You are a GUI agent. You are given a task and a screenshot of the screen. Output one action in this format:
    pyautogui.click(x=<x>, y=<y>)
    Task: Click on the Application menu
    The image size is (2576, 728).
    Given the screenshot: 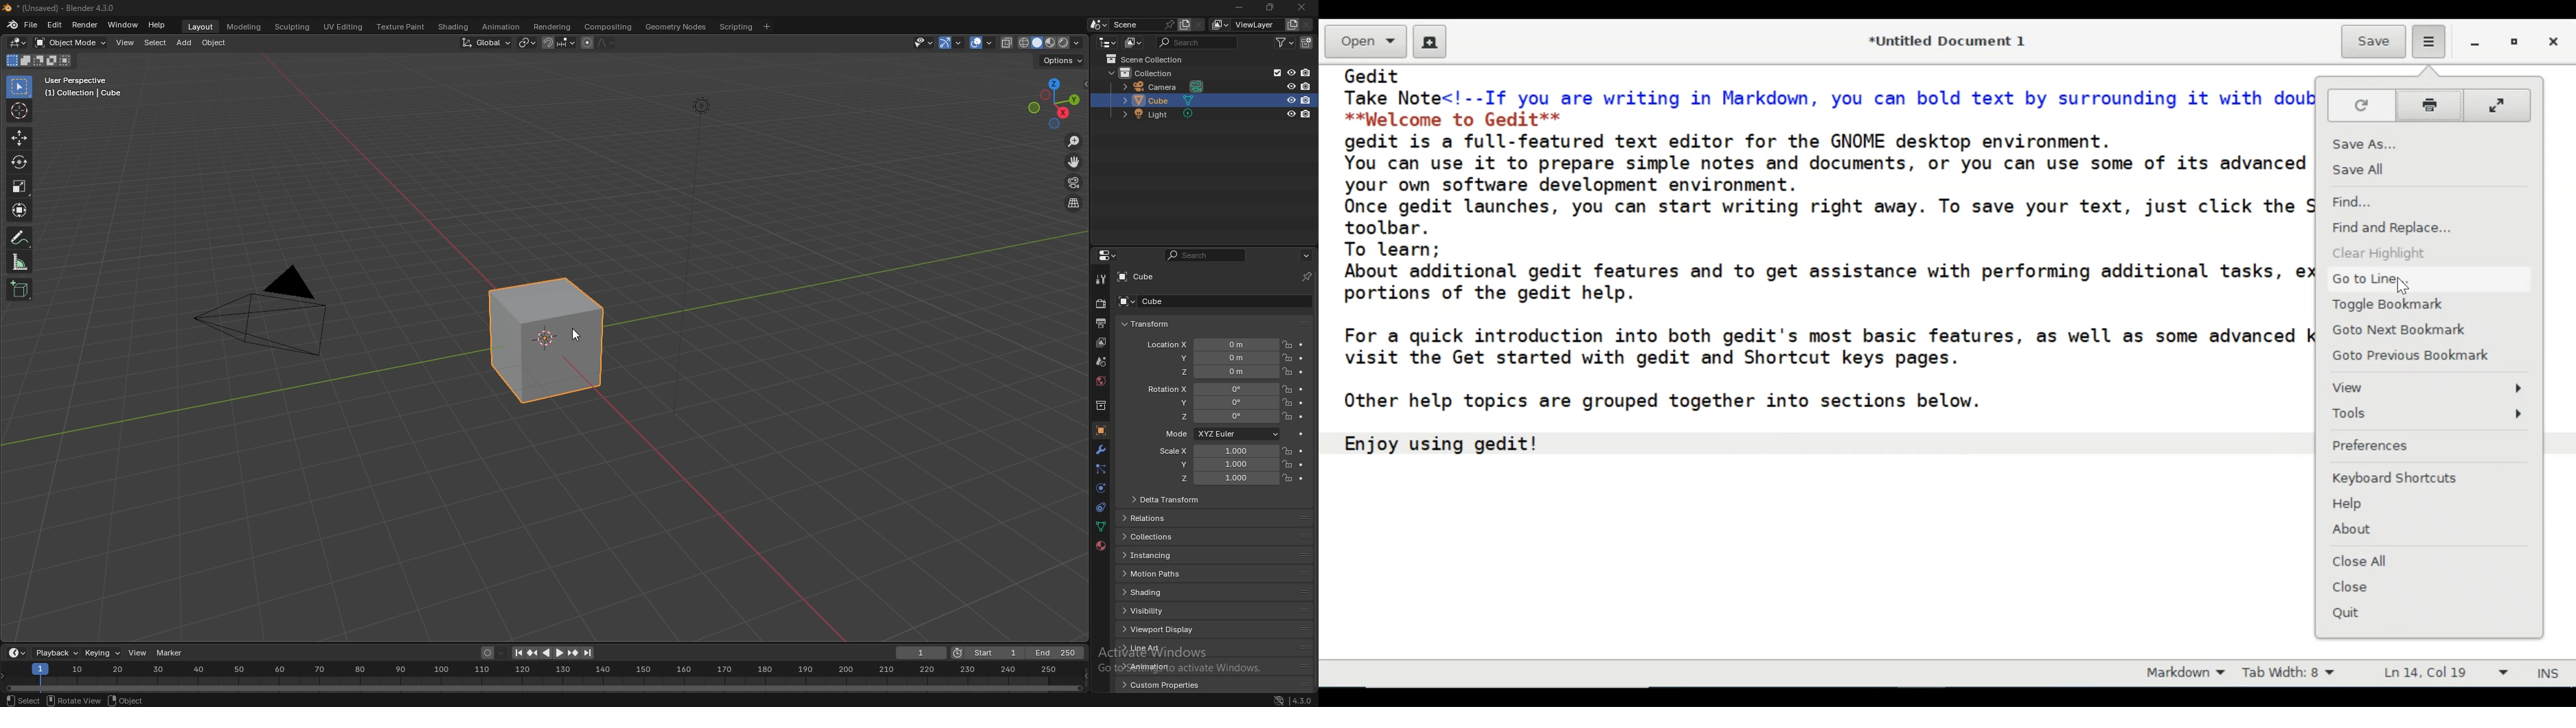 What is the action you would take?
    pyautogui.click(x=2426, y=41)
    